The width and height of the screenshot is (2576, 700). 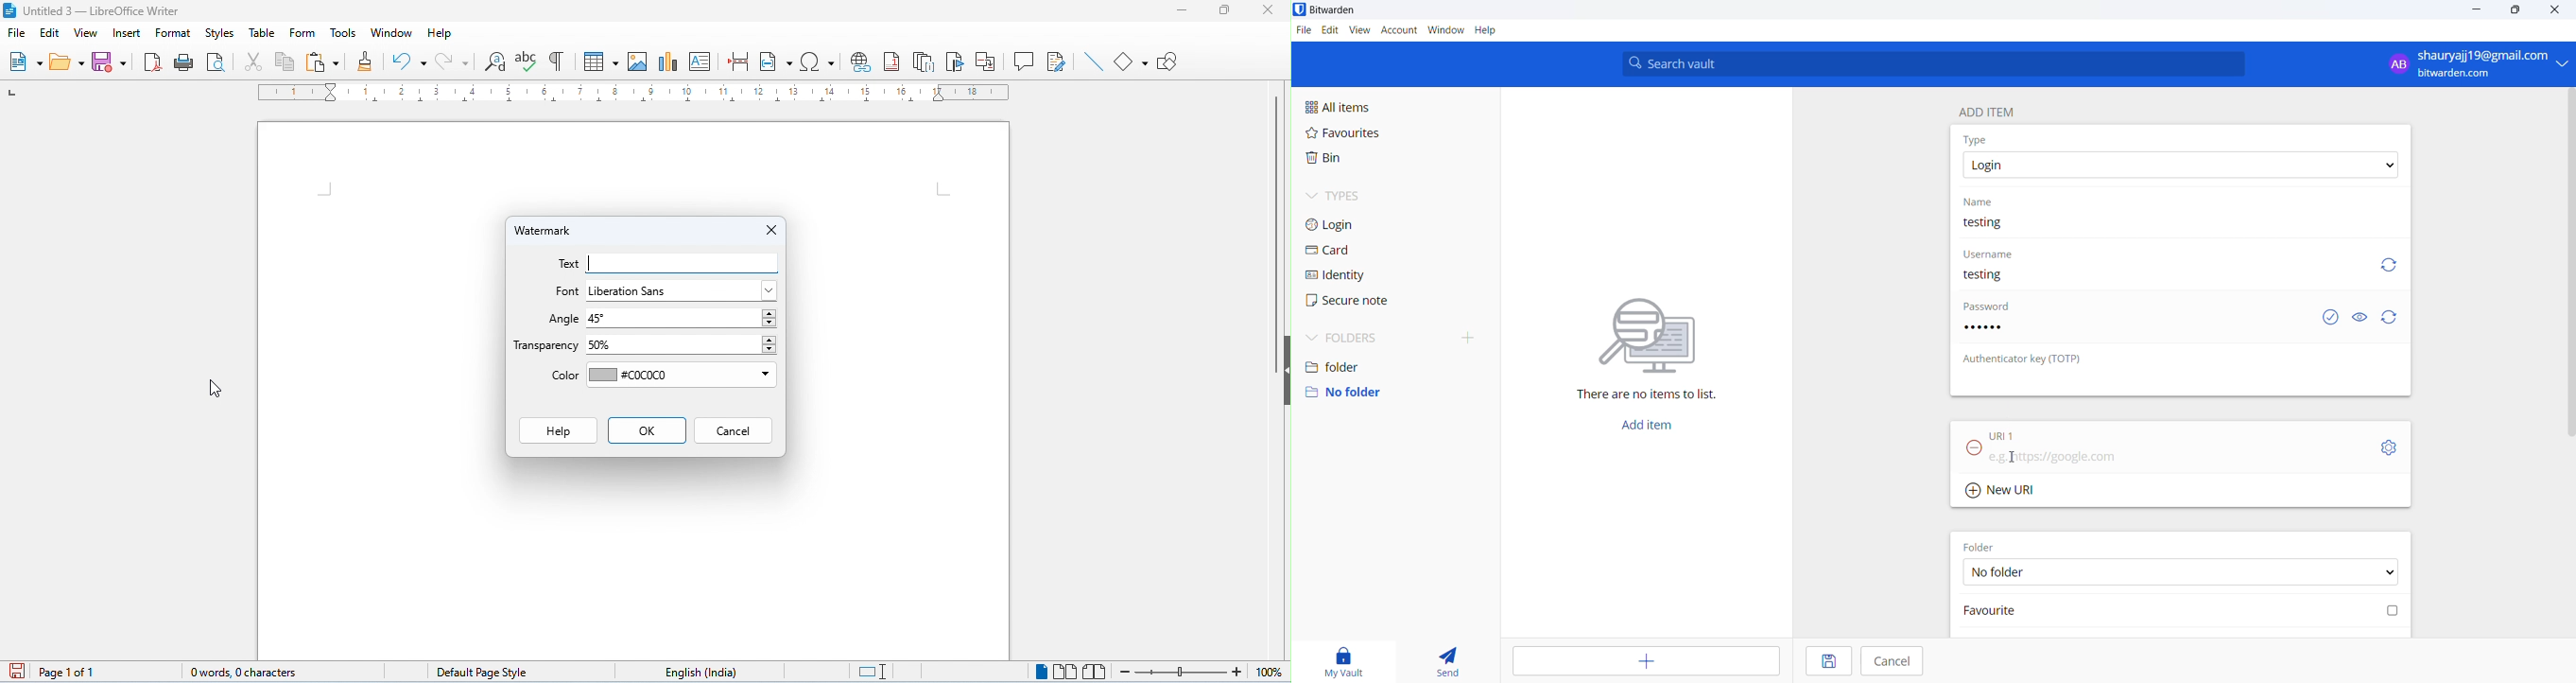 I want to click on view, so click(x=86, y=34).